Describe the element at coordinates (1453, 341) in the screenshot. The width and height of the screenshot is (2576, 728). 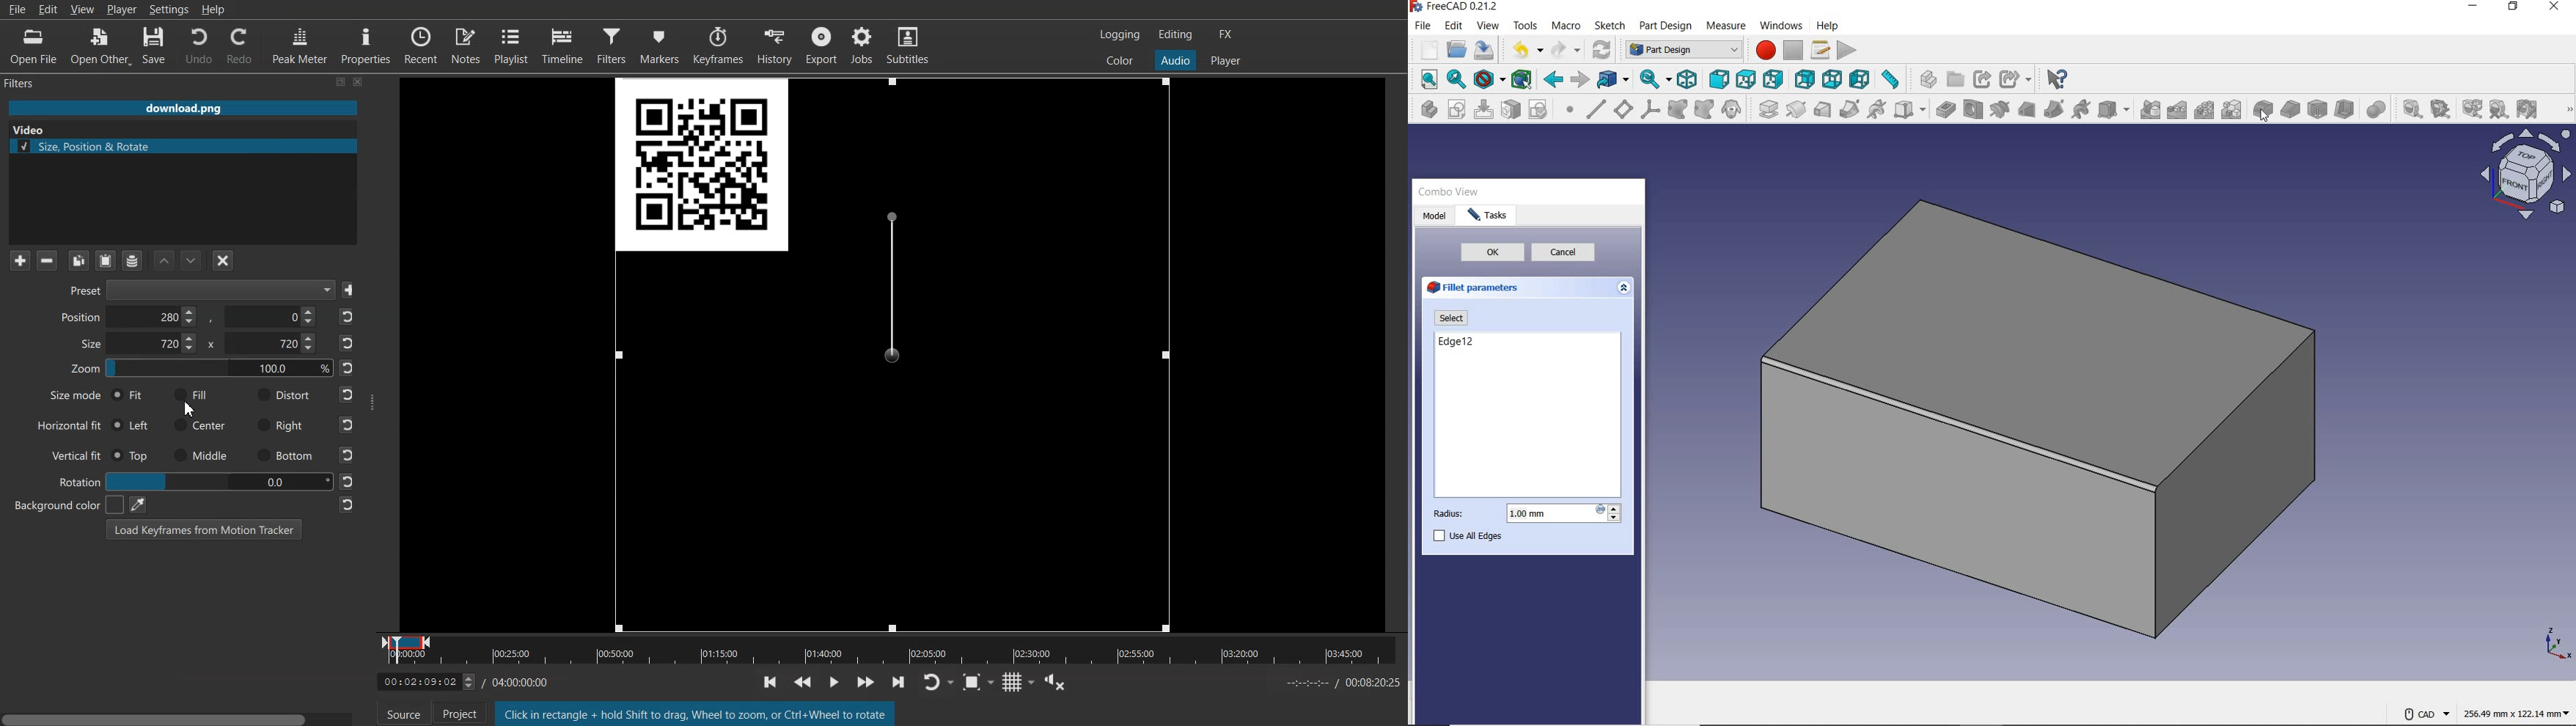
I see `edge12` at that location.